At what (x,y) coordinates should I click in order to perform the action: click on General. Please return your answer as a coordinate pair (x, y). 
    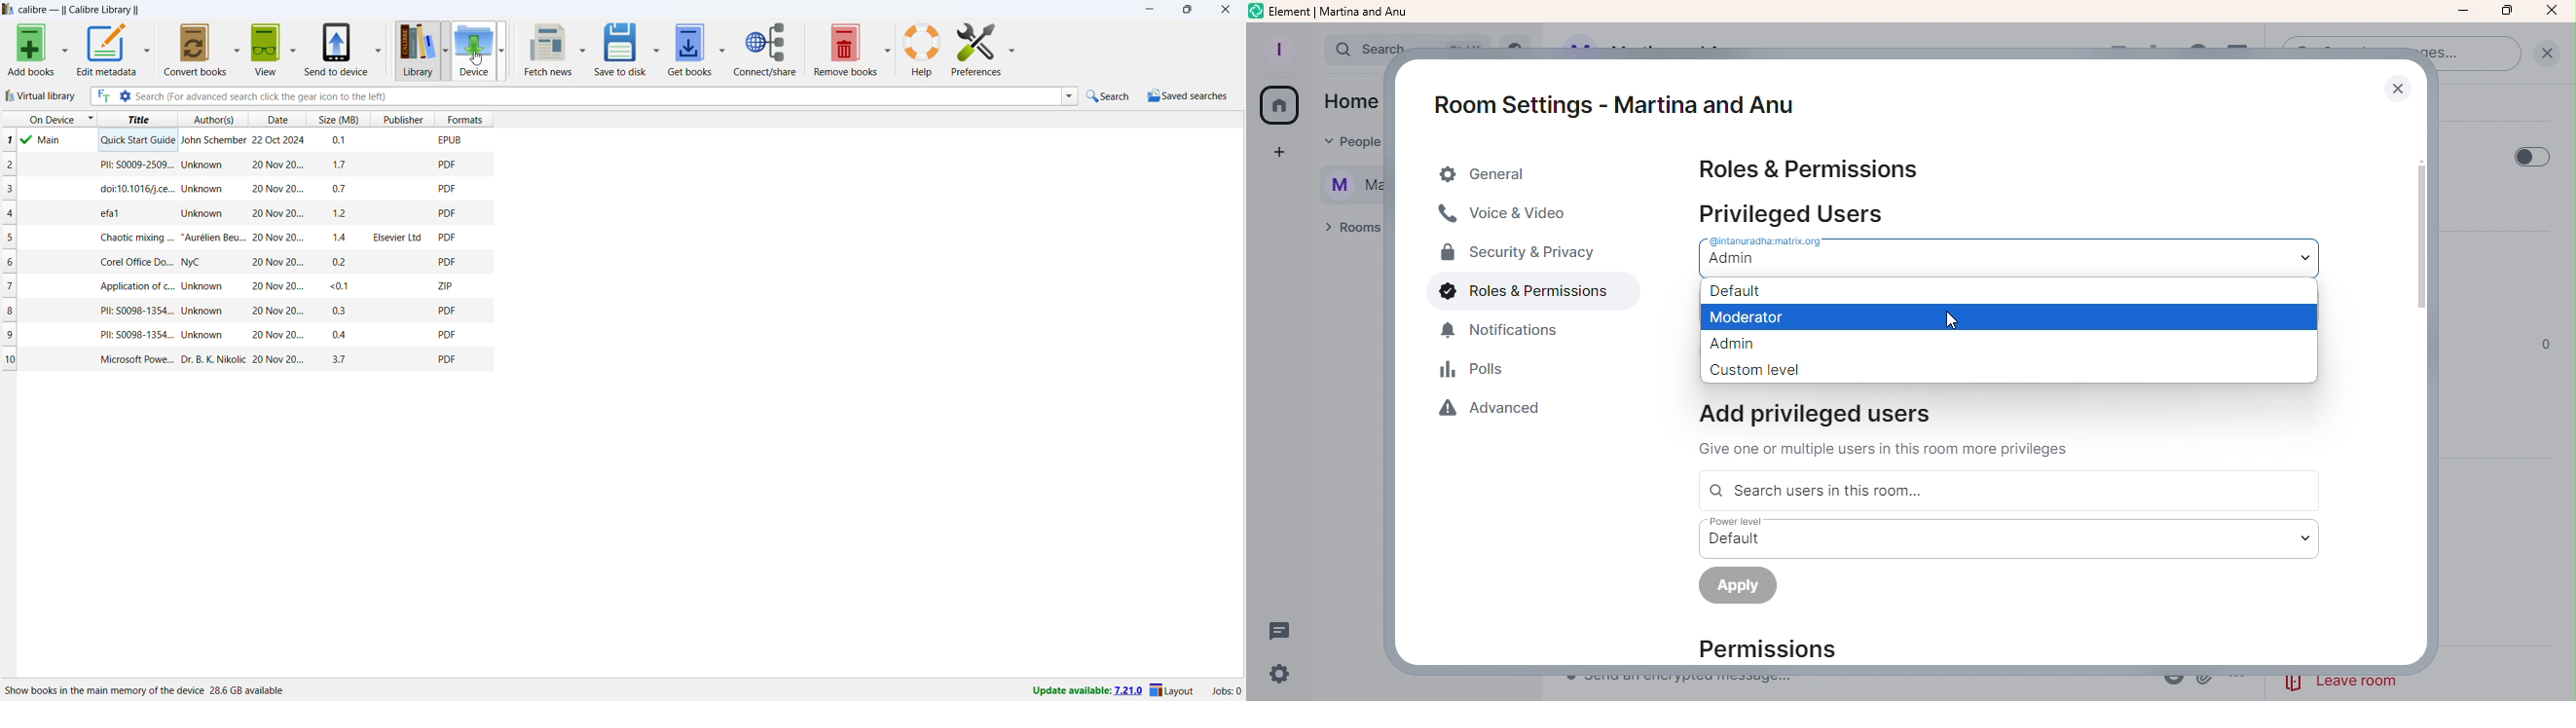
    Looking at the image, I should click on (1524, 174).